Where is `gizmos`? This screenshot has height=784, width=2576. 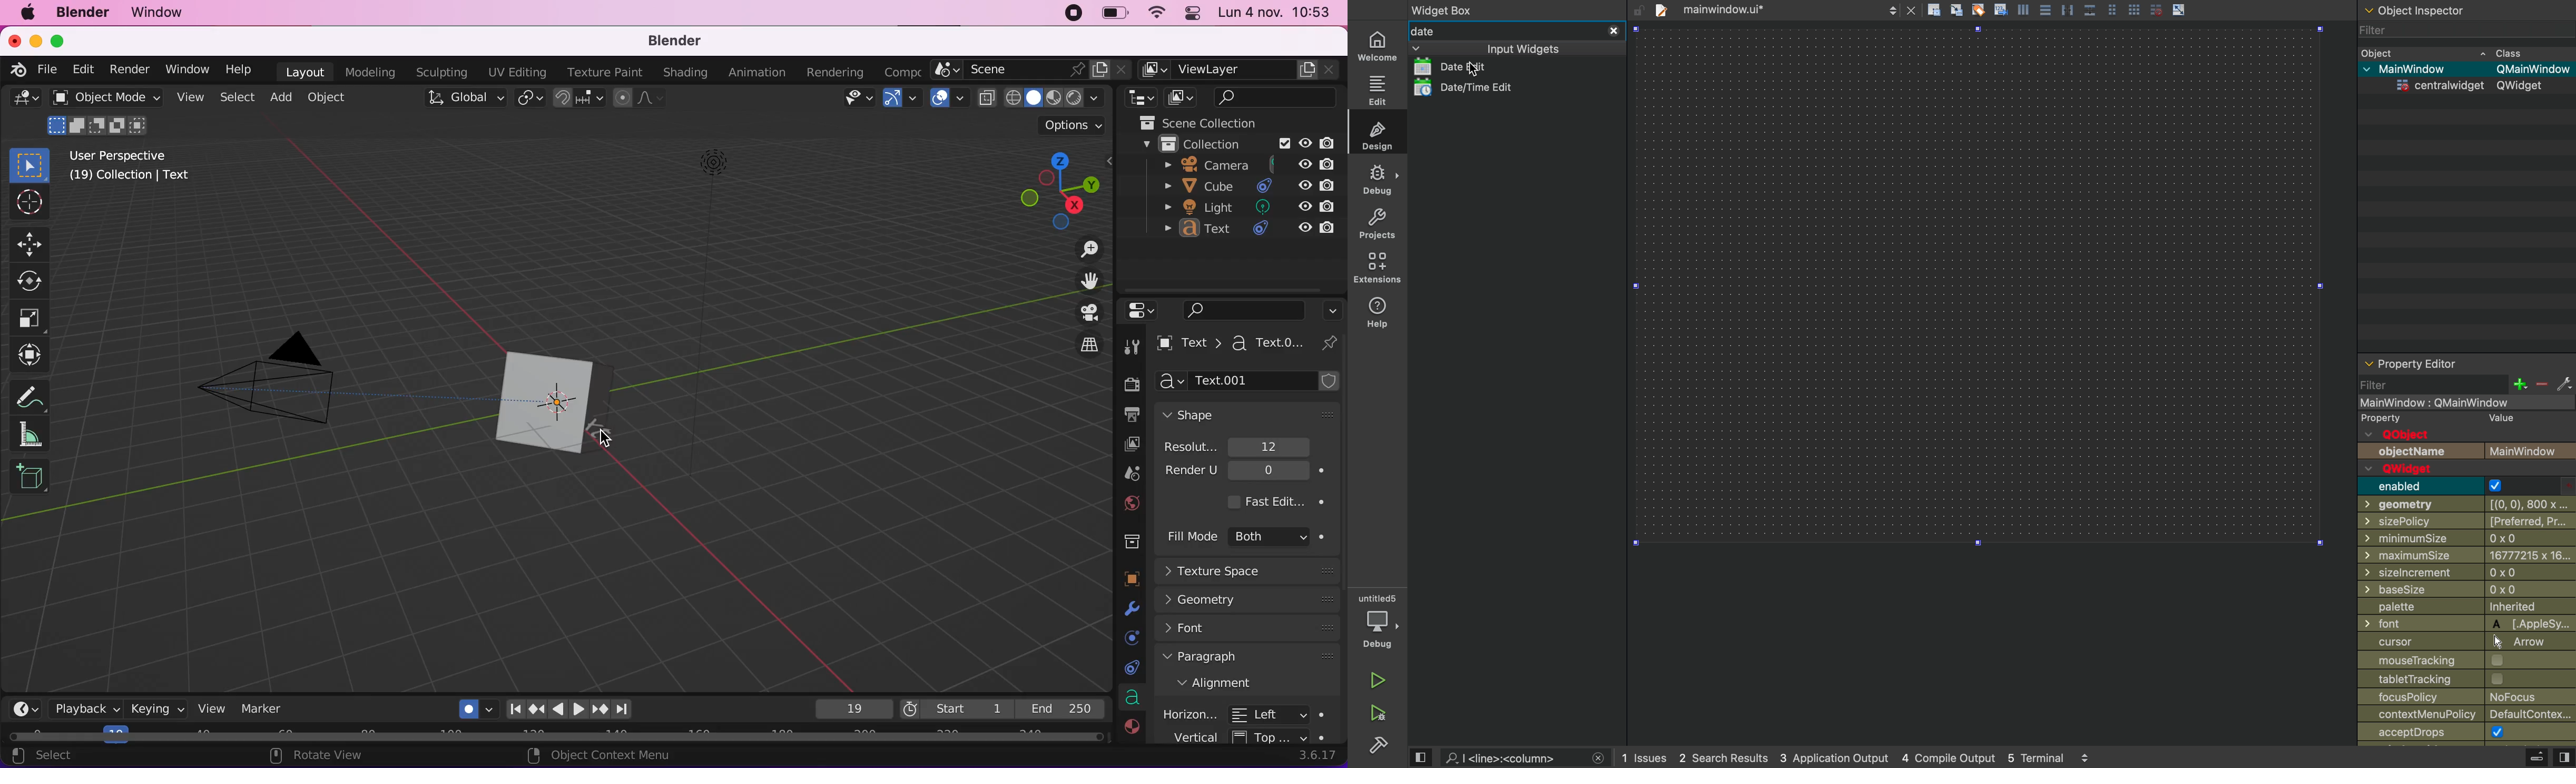
gizmos is located at coordinates (901, 99).